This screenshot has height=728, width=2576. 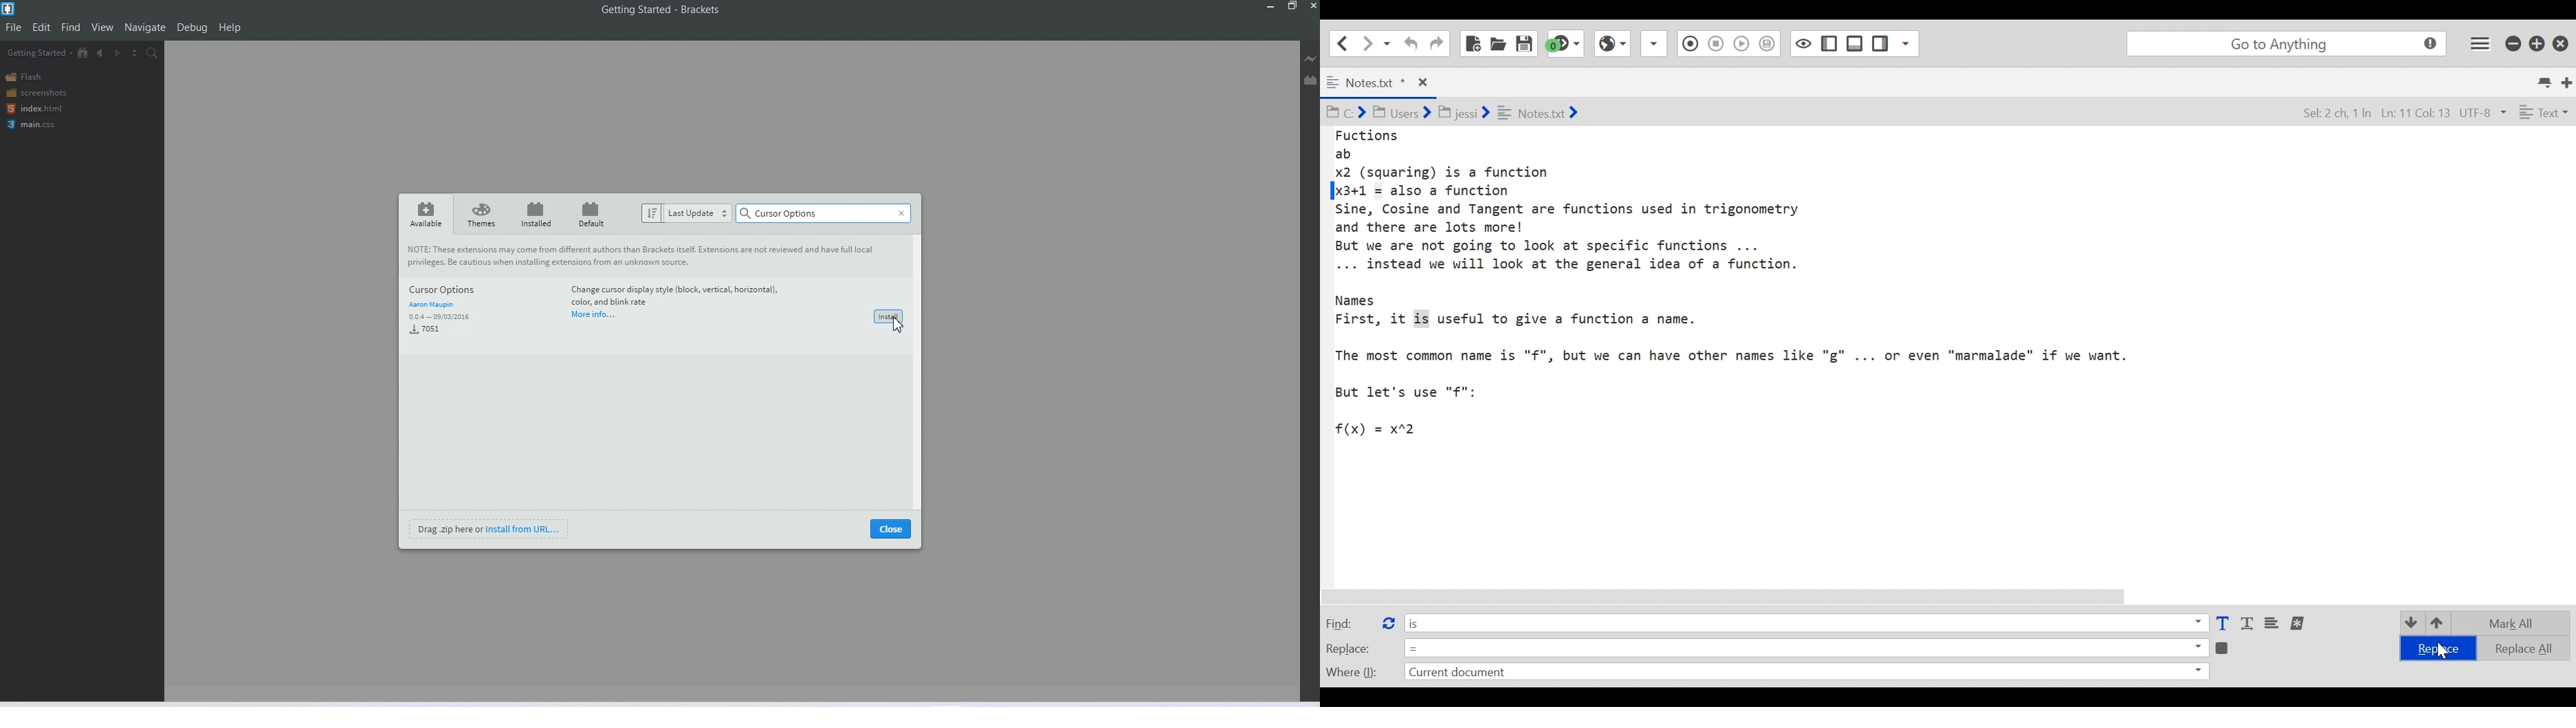 What do you see at coordinates (440, 318) in the screenshot?
I see `0.0.4-09/03/2016` at bounding box center [440, 318].